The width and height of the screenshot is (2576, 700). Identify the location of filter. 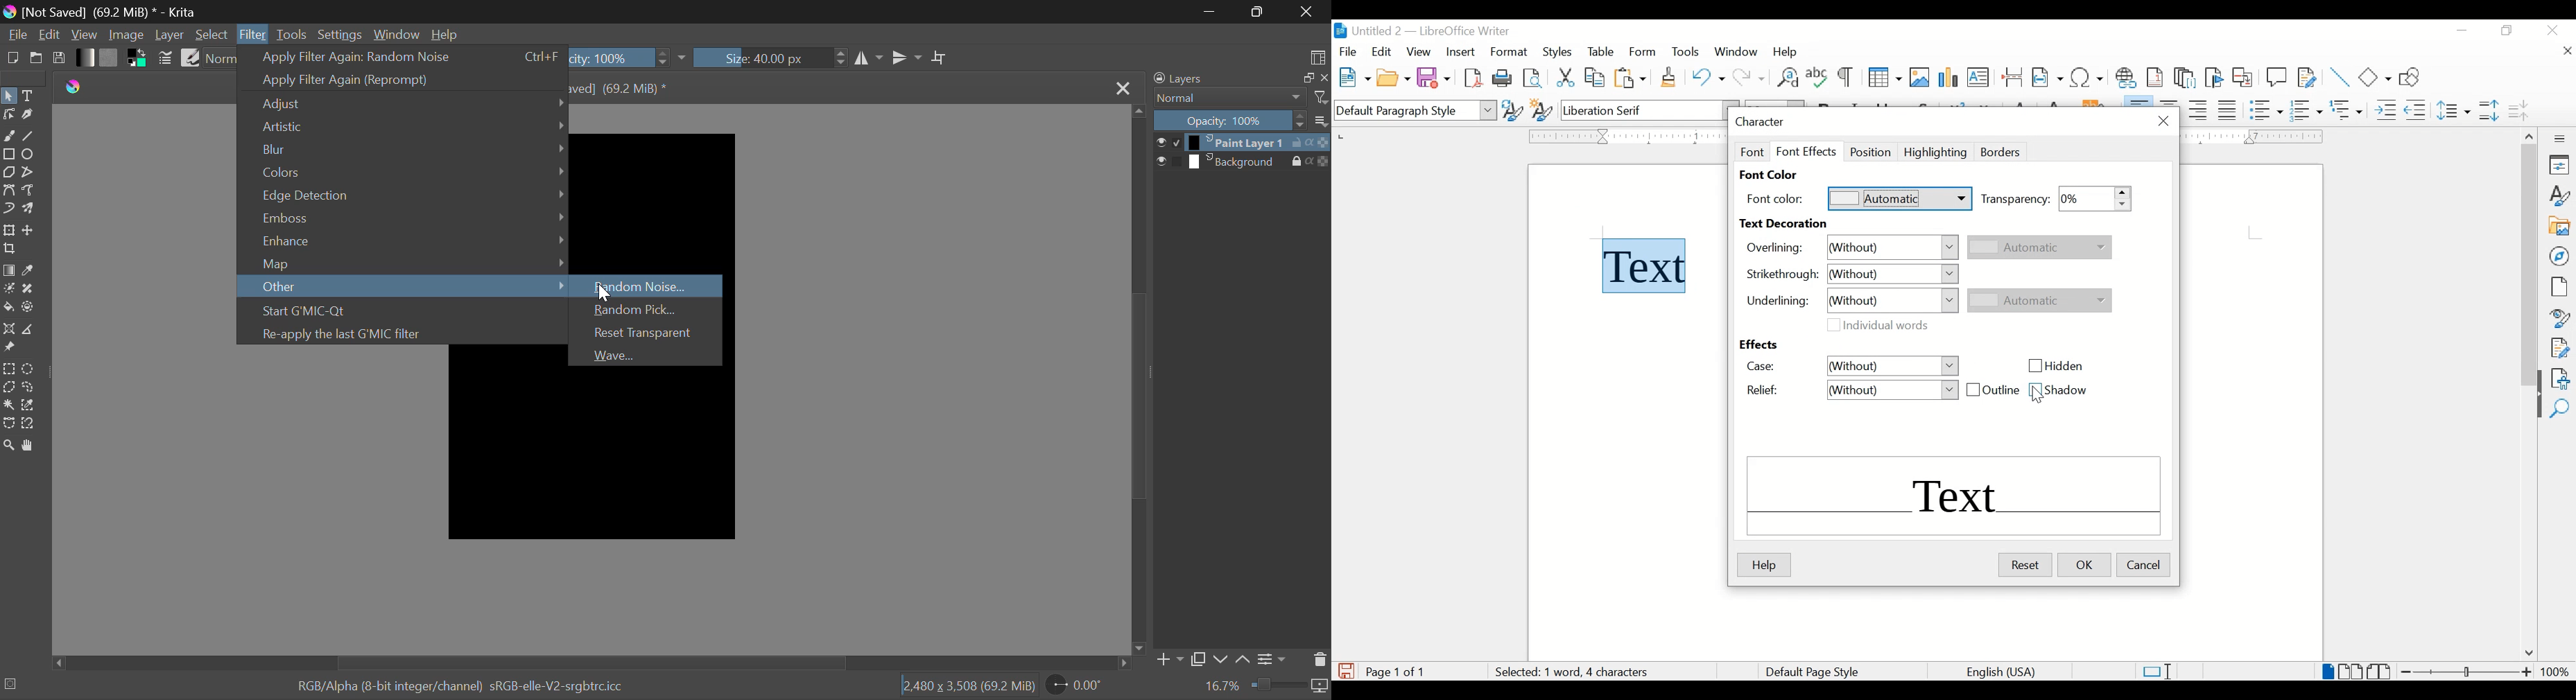
(1319, 96).